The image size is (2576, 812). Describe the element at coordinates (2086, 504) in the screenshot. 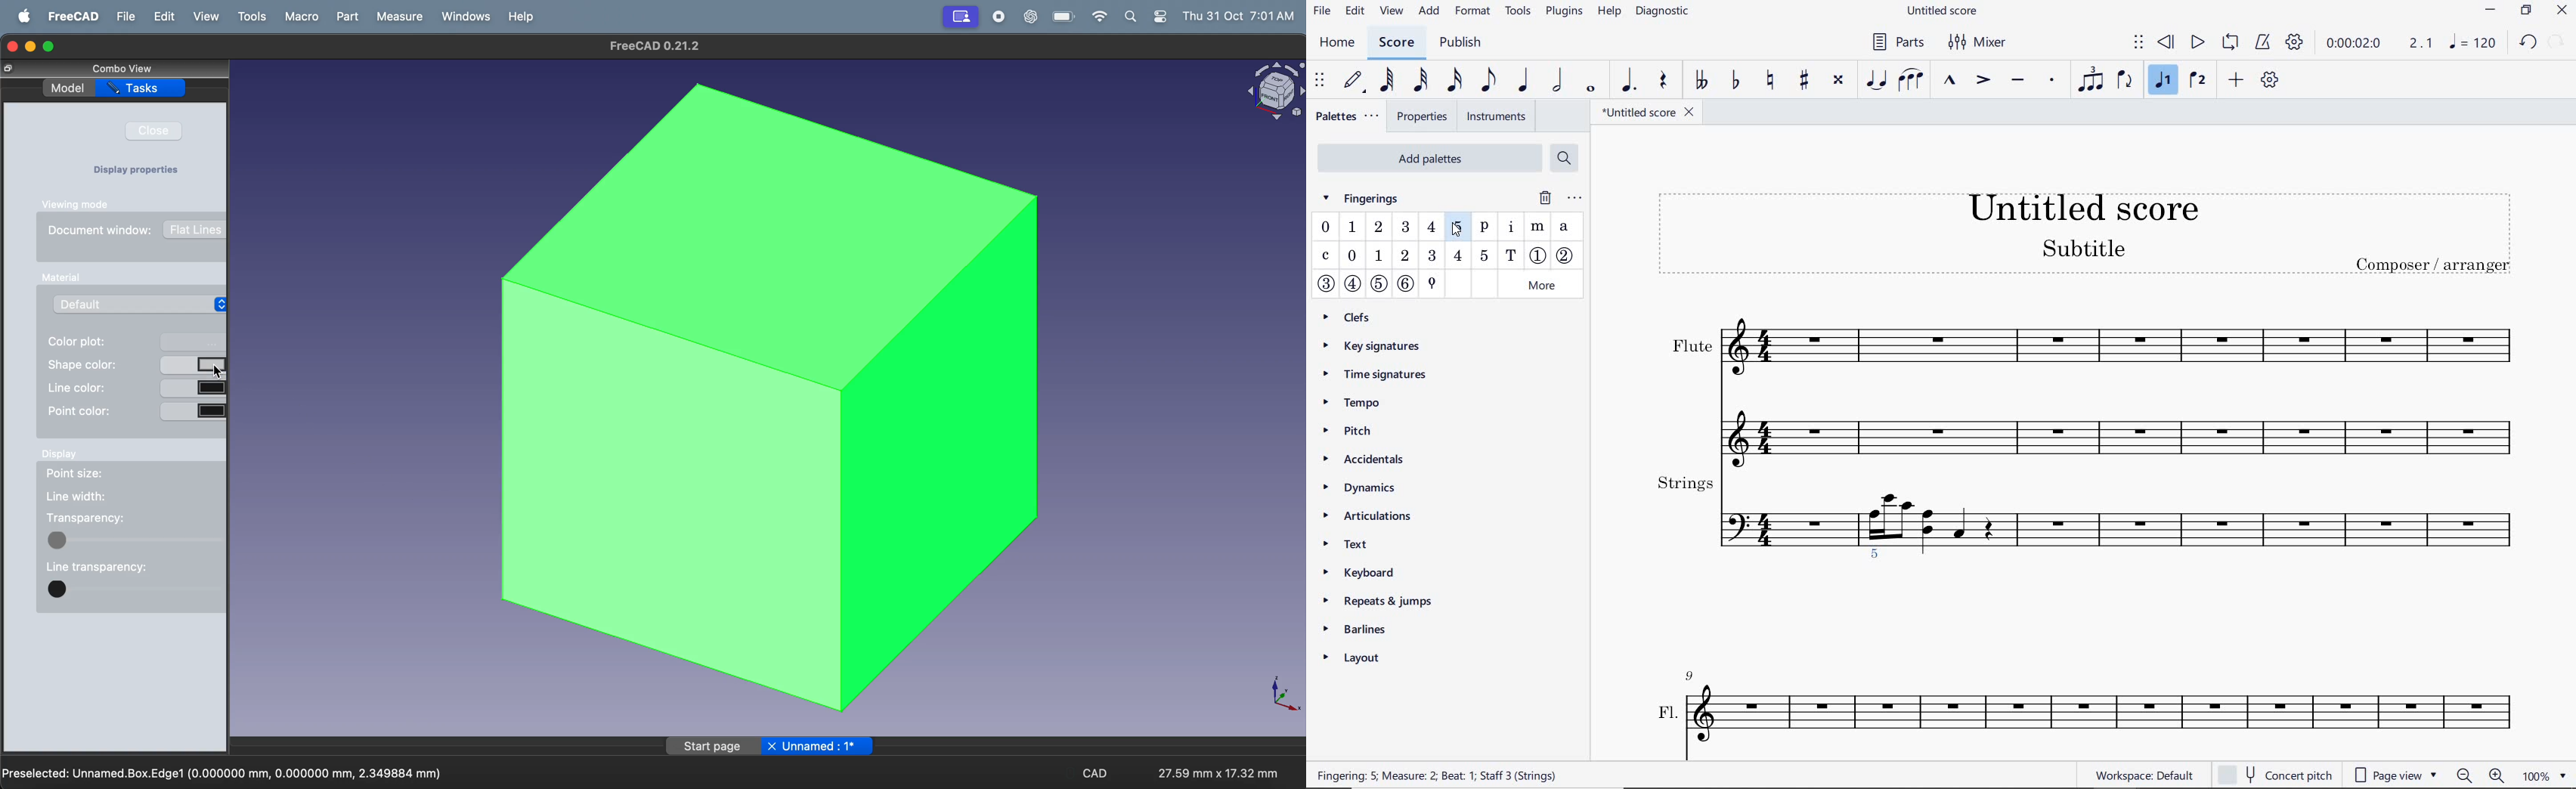

I see `strings` at that location.